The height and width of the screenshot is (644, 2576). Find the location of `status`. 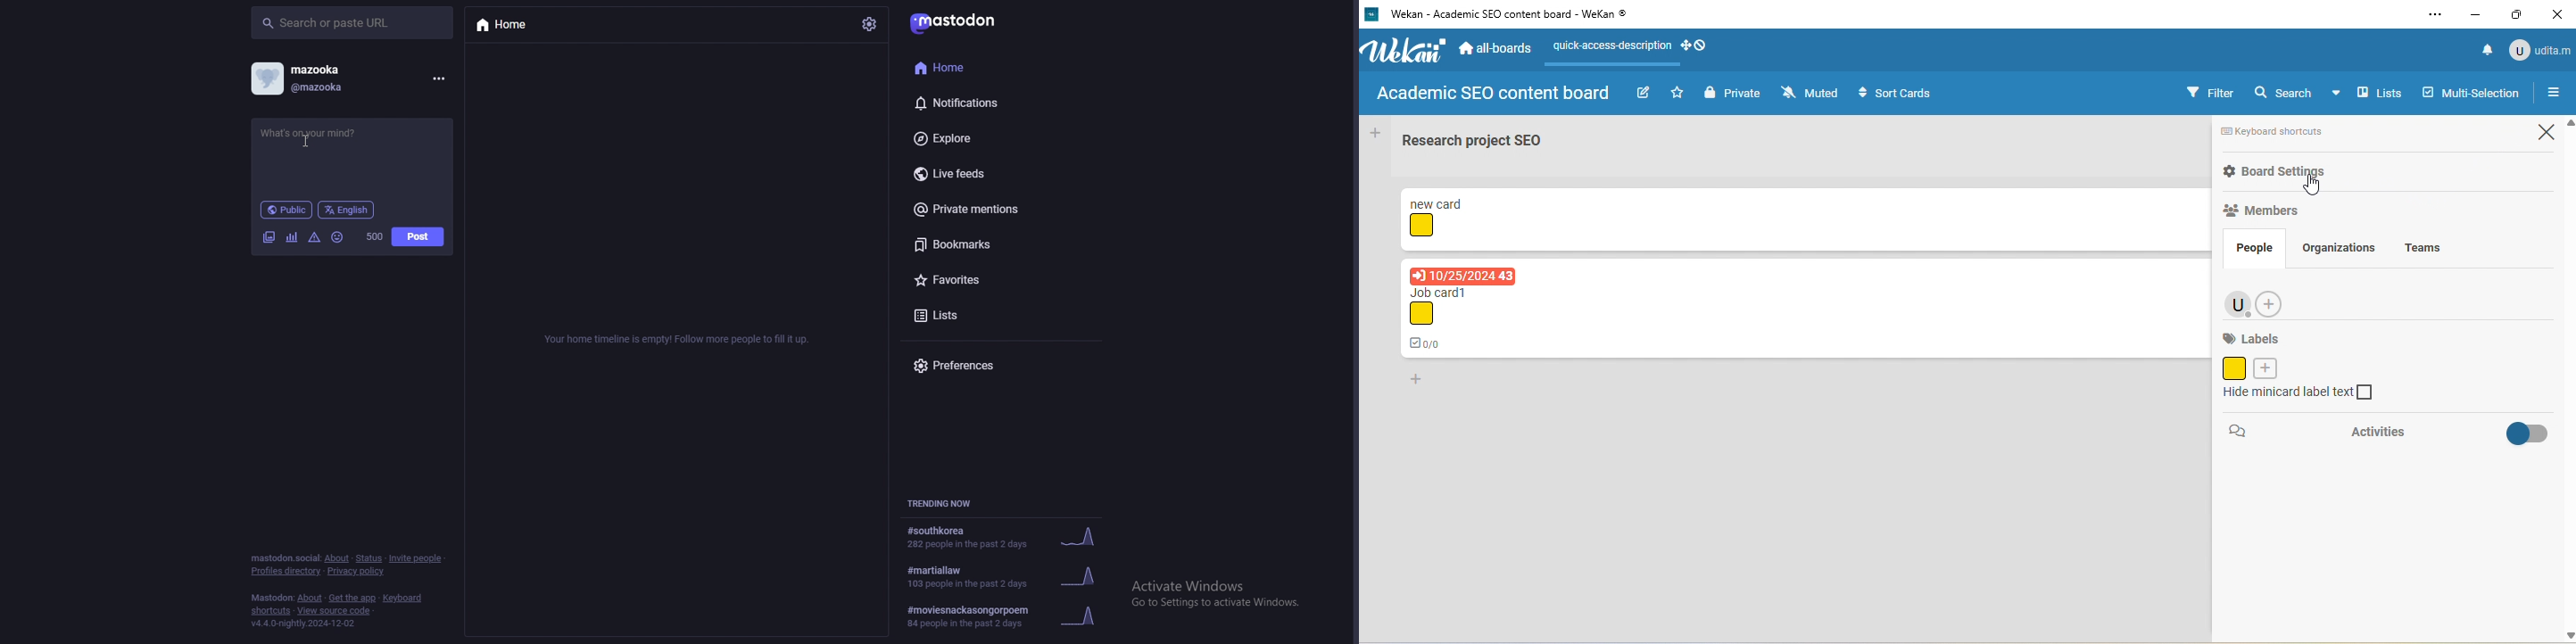

status is located at coordinates (369, 558).